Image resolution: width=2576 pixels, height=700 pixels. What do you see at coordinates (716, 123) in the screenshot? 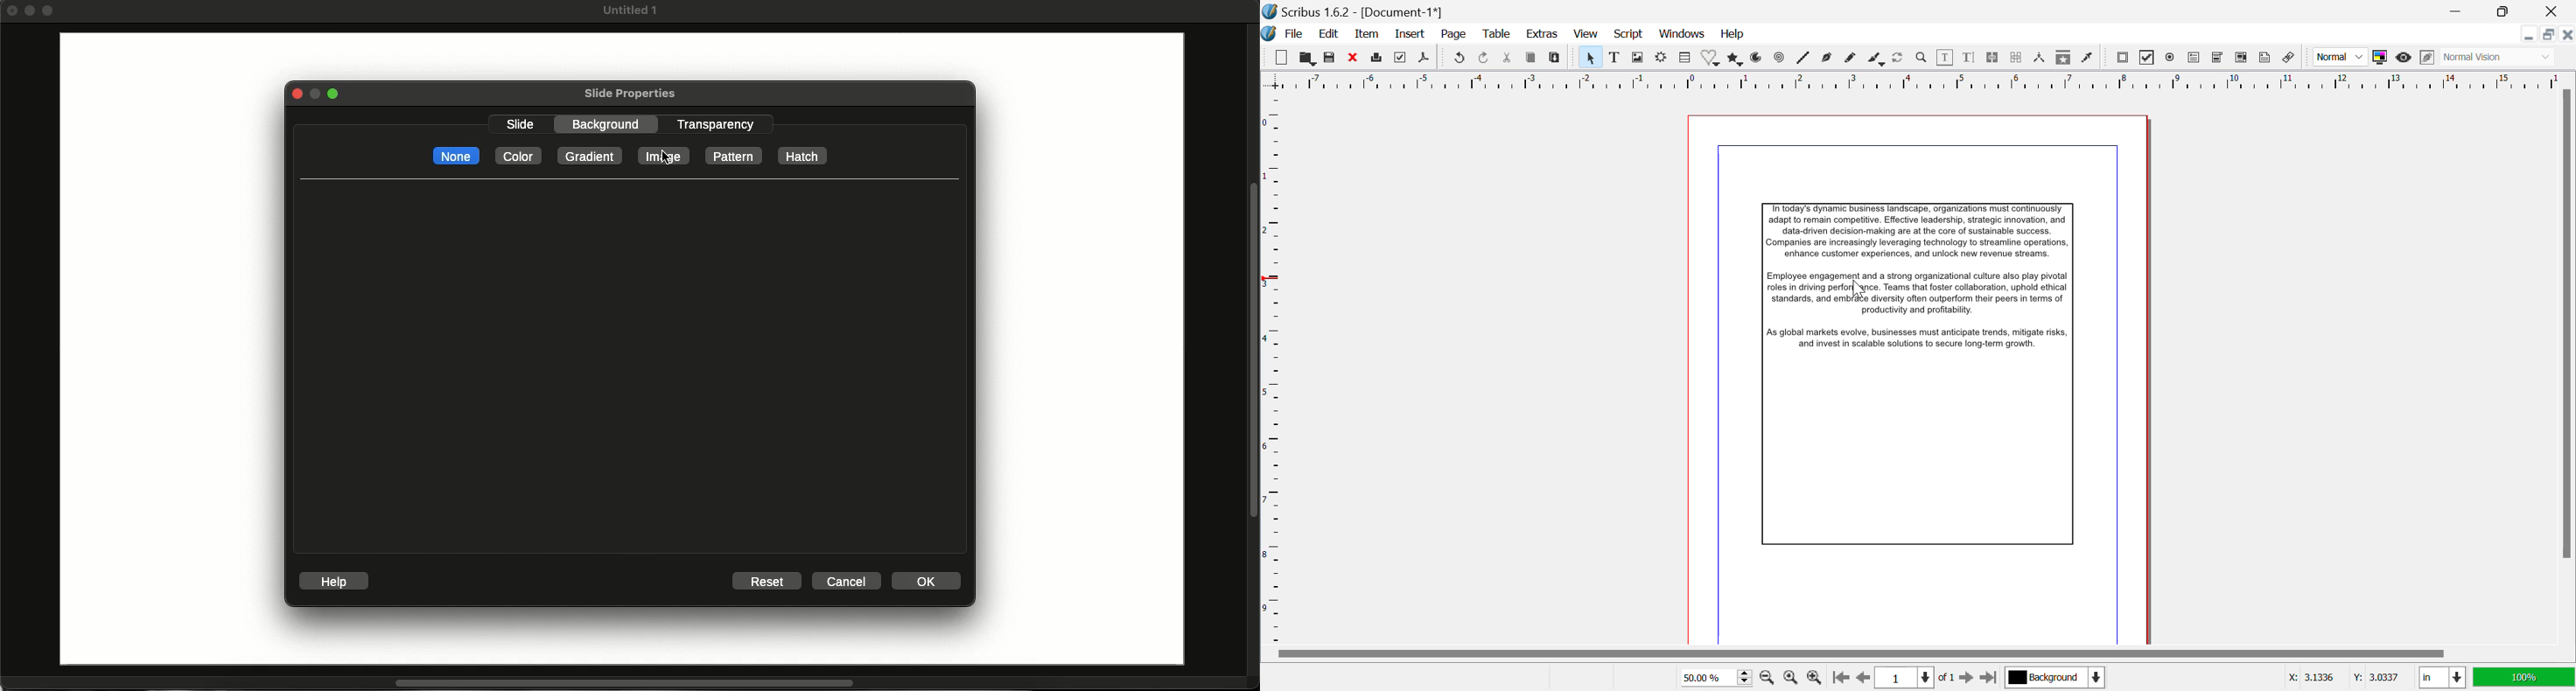
I see `Transparency` at bounding box center [716, 123].